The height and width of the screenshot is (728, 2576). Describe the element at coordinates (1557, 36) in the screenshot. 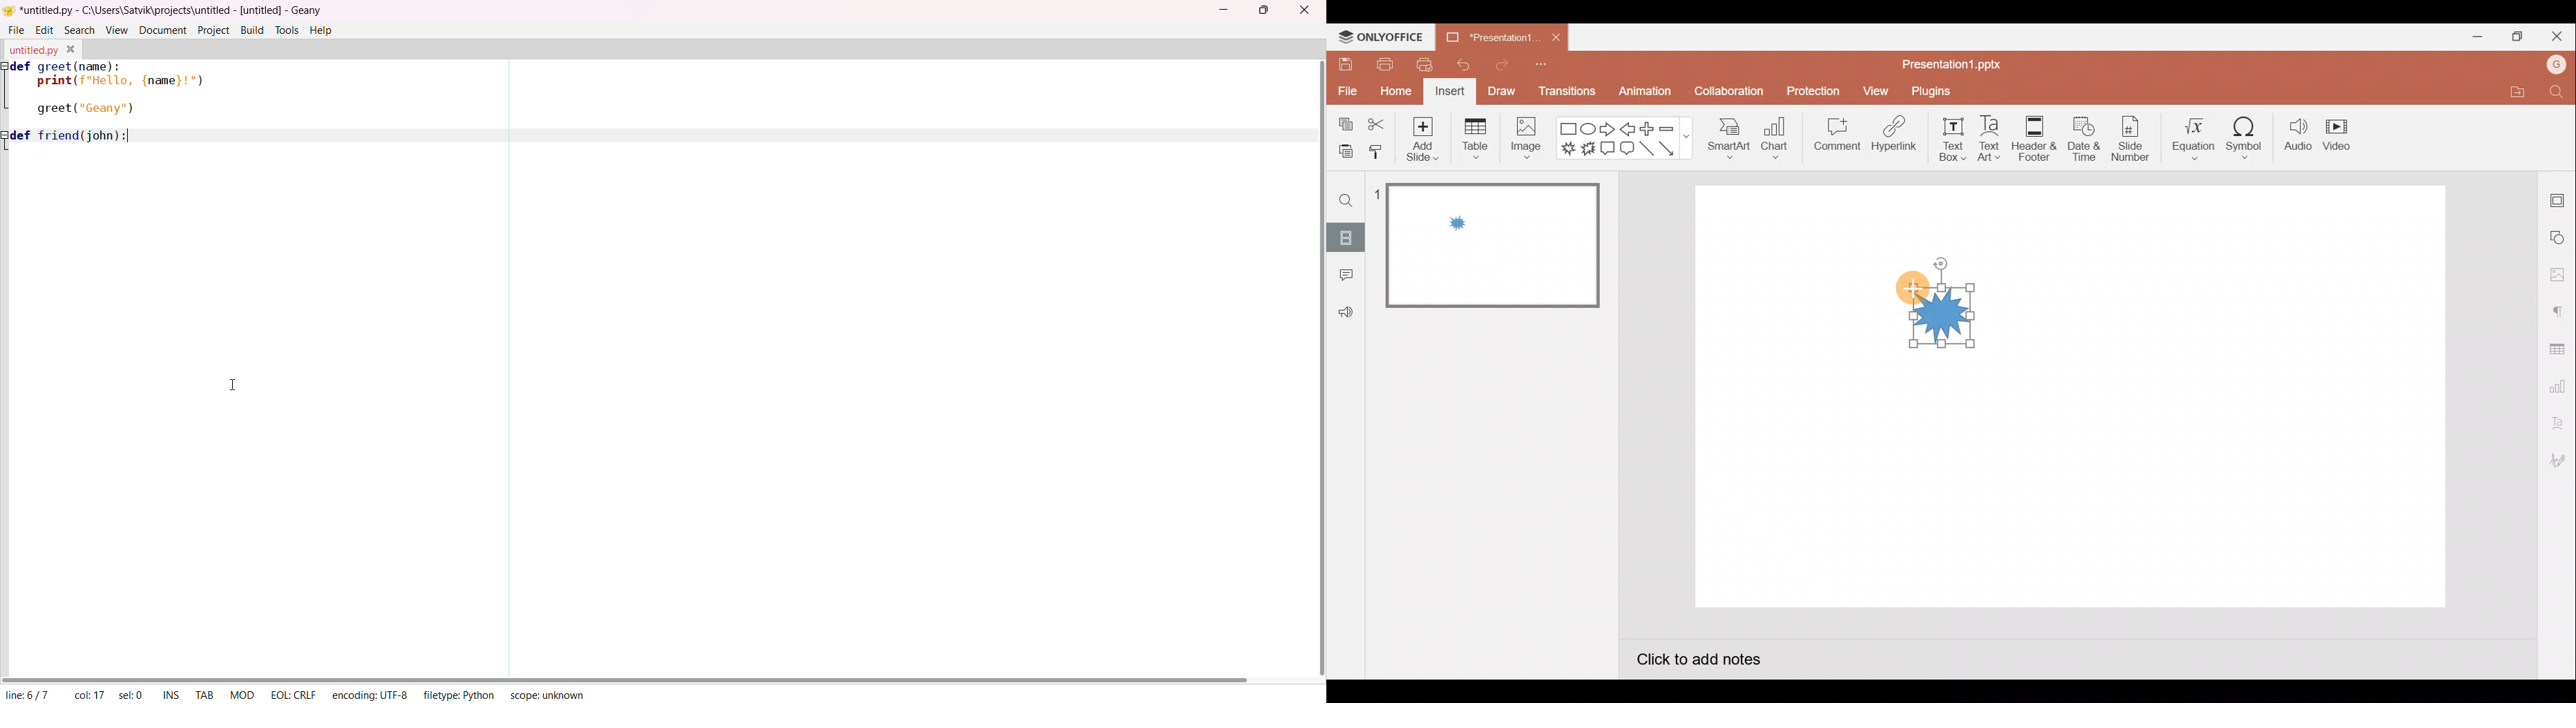

I see `Close` at that location.